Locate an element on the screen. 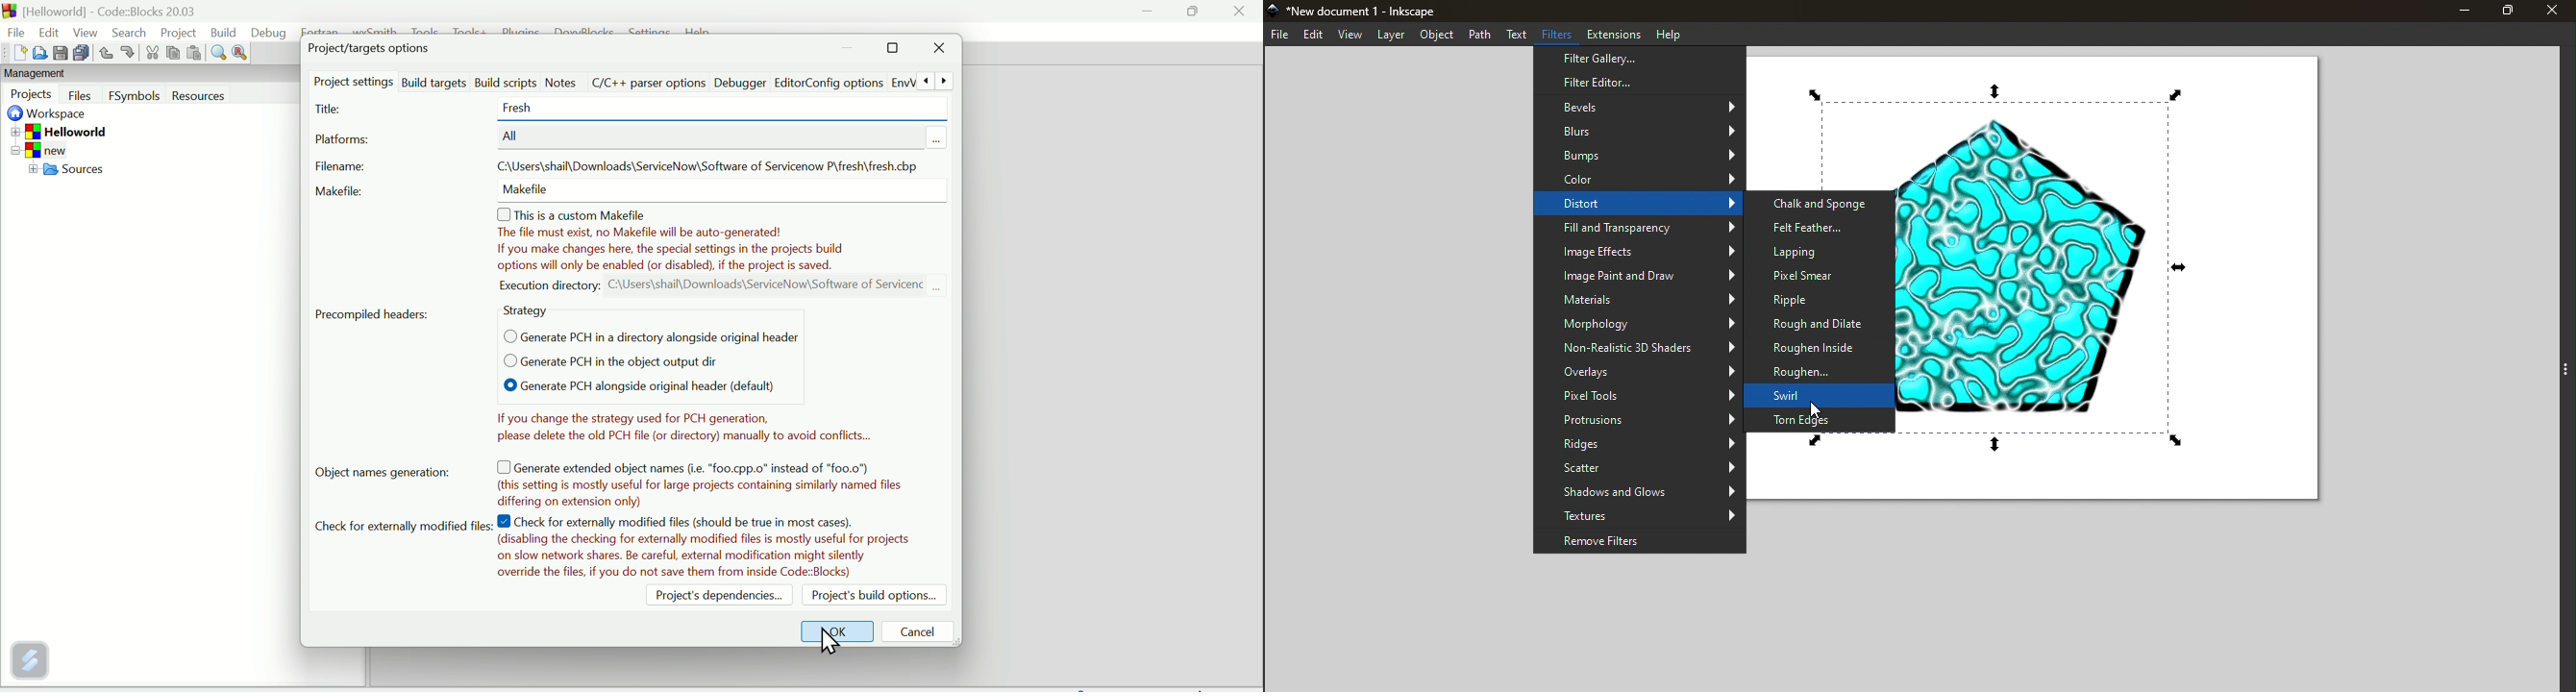 The image size is (2576, 700). Strategy is located at coordinates (530, 311).